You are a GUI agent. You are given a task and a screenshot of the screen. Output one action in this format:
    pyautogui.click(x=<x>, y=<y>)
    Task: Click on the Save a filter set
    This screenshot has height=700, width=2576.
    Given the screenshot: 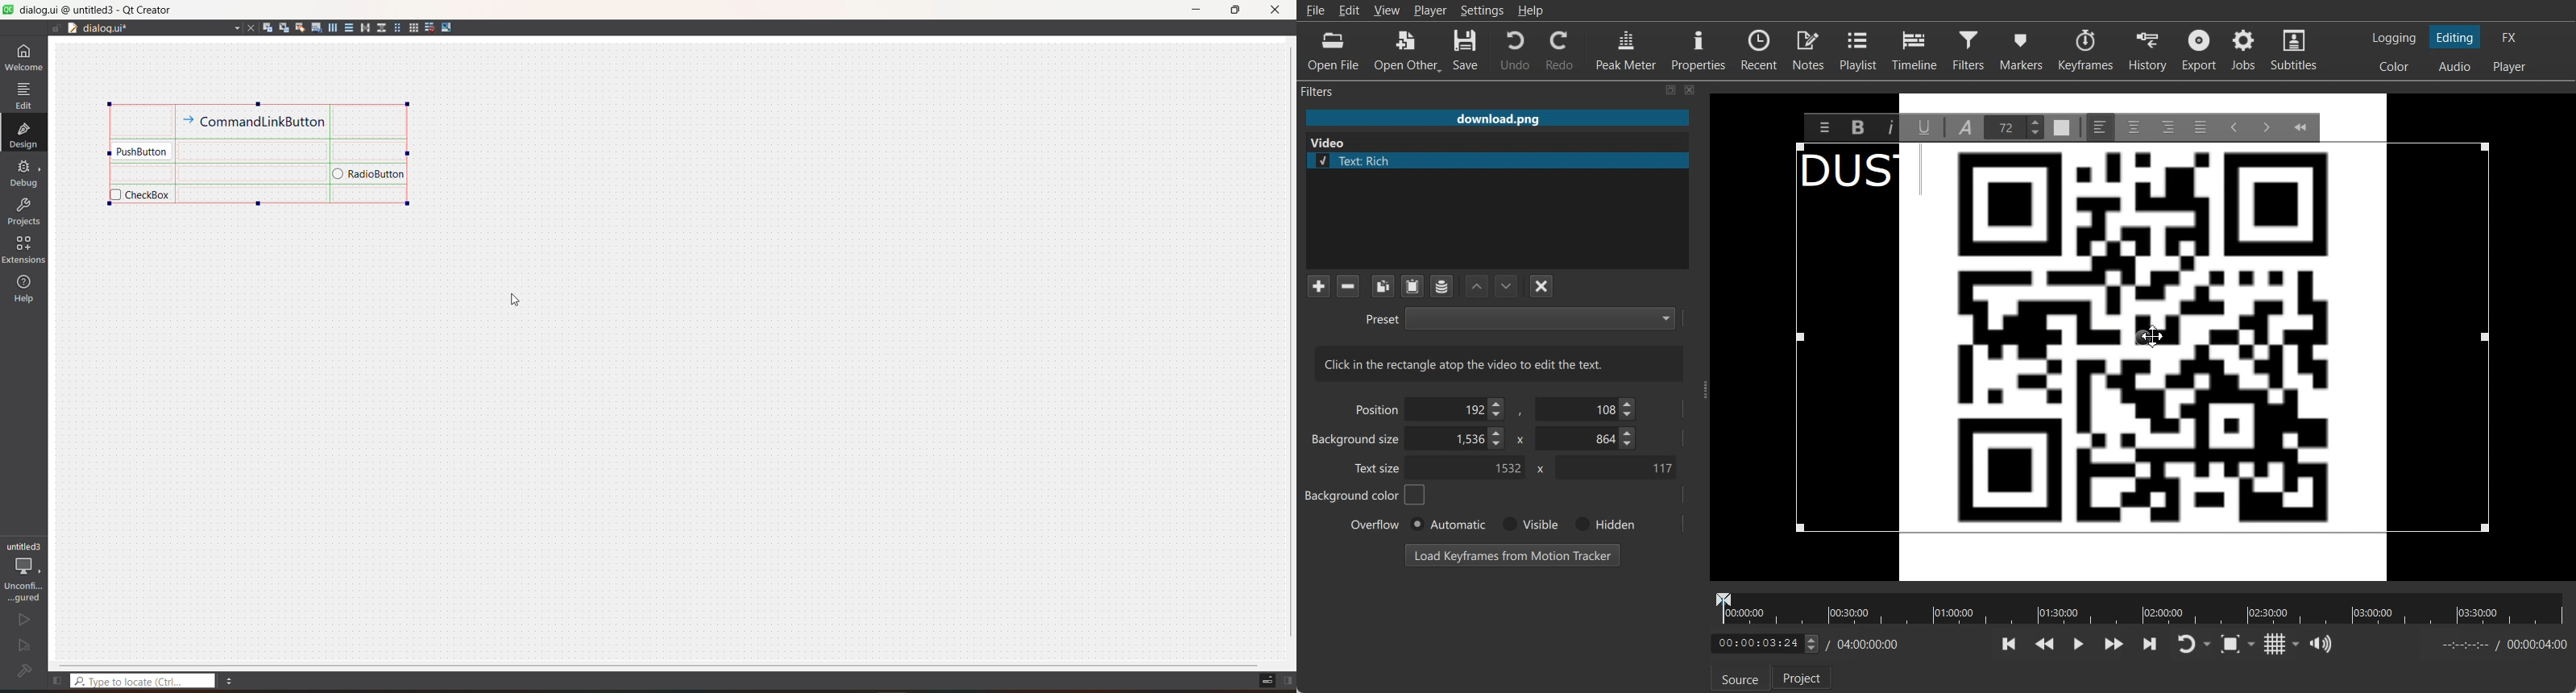 What is the action you would take?
    pyautogui.click(x=1441, y=287)
    